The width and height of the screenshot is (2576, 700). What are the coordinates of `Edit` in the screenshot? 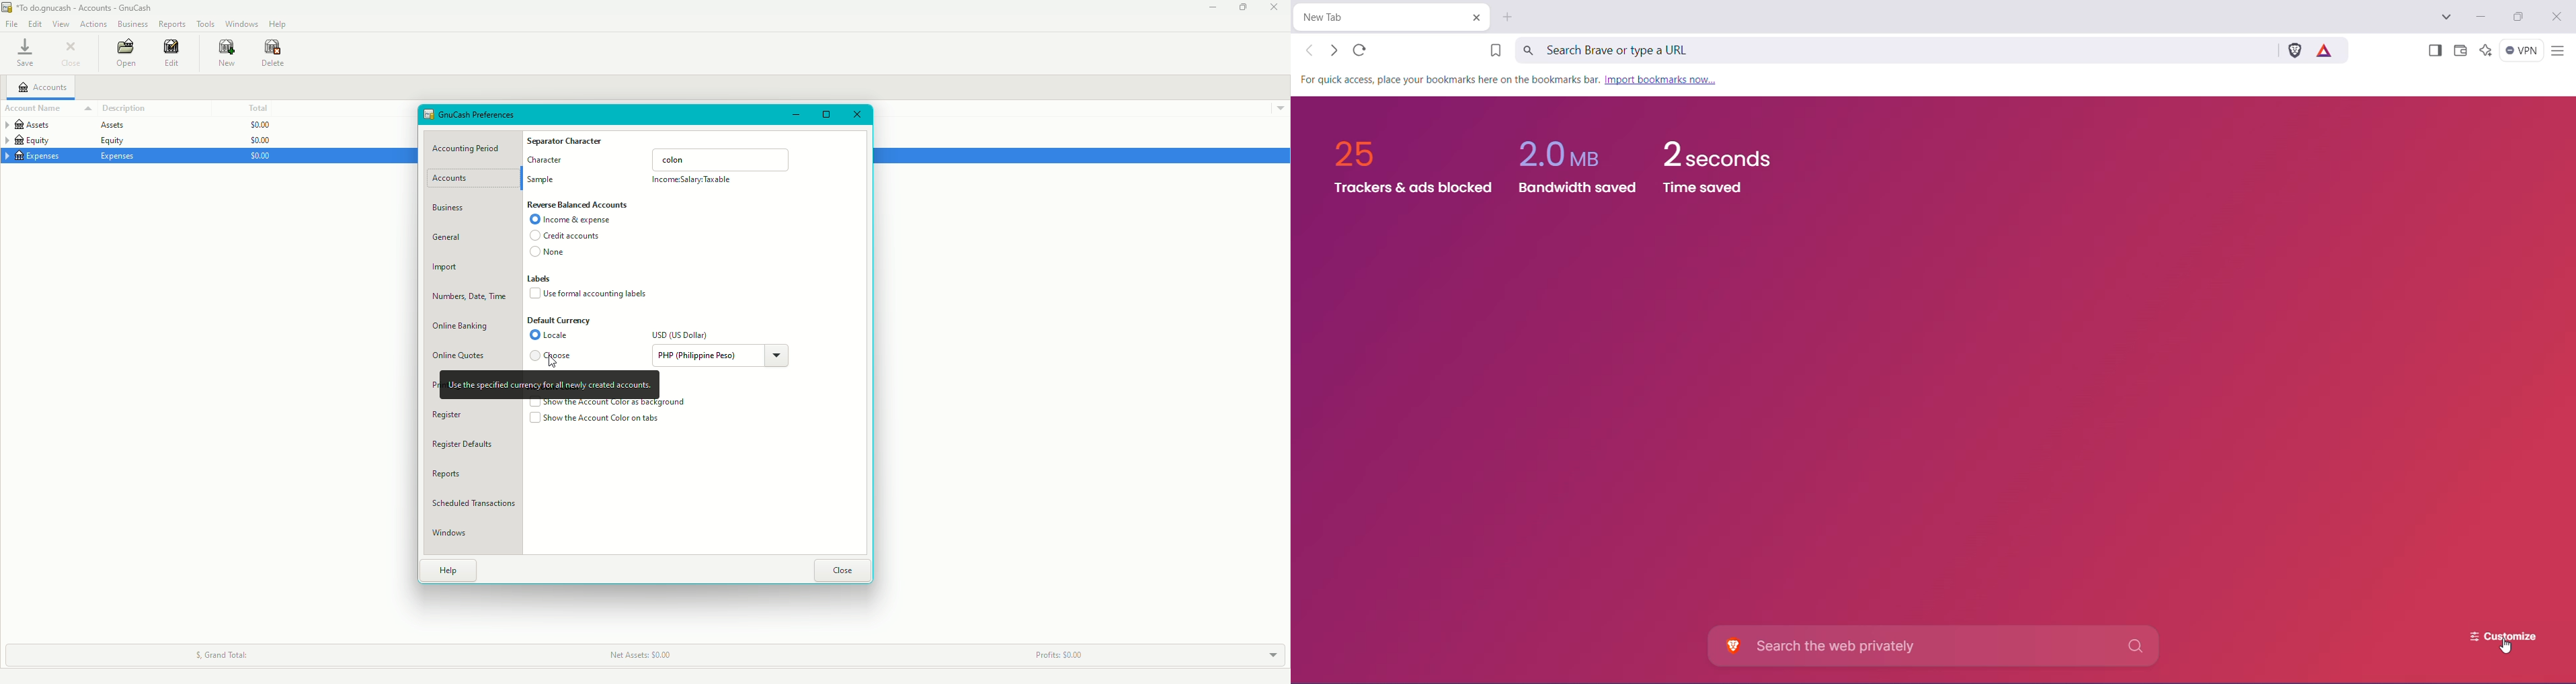 It's located at (173, 54).